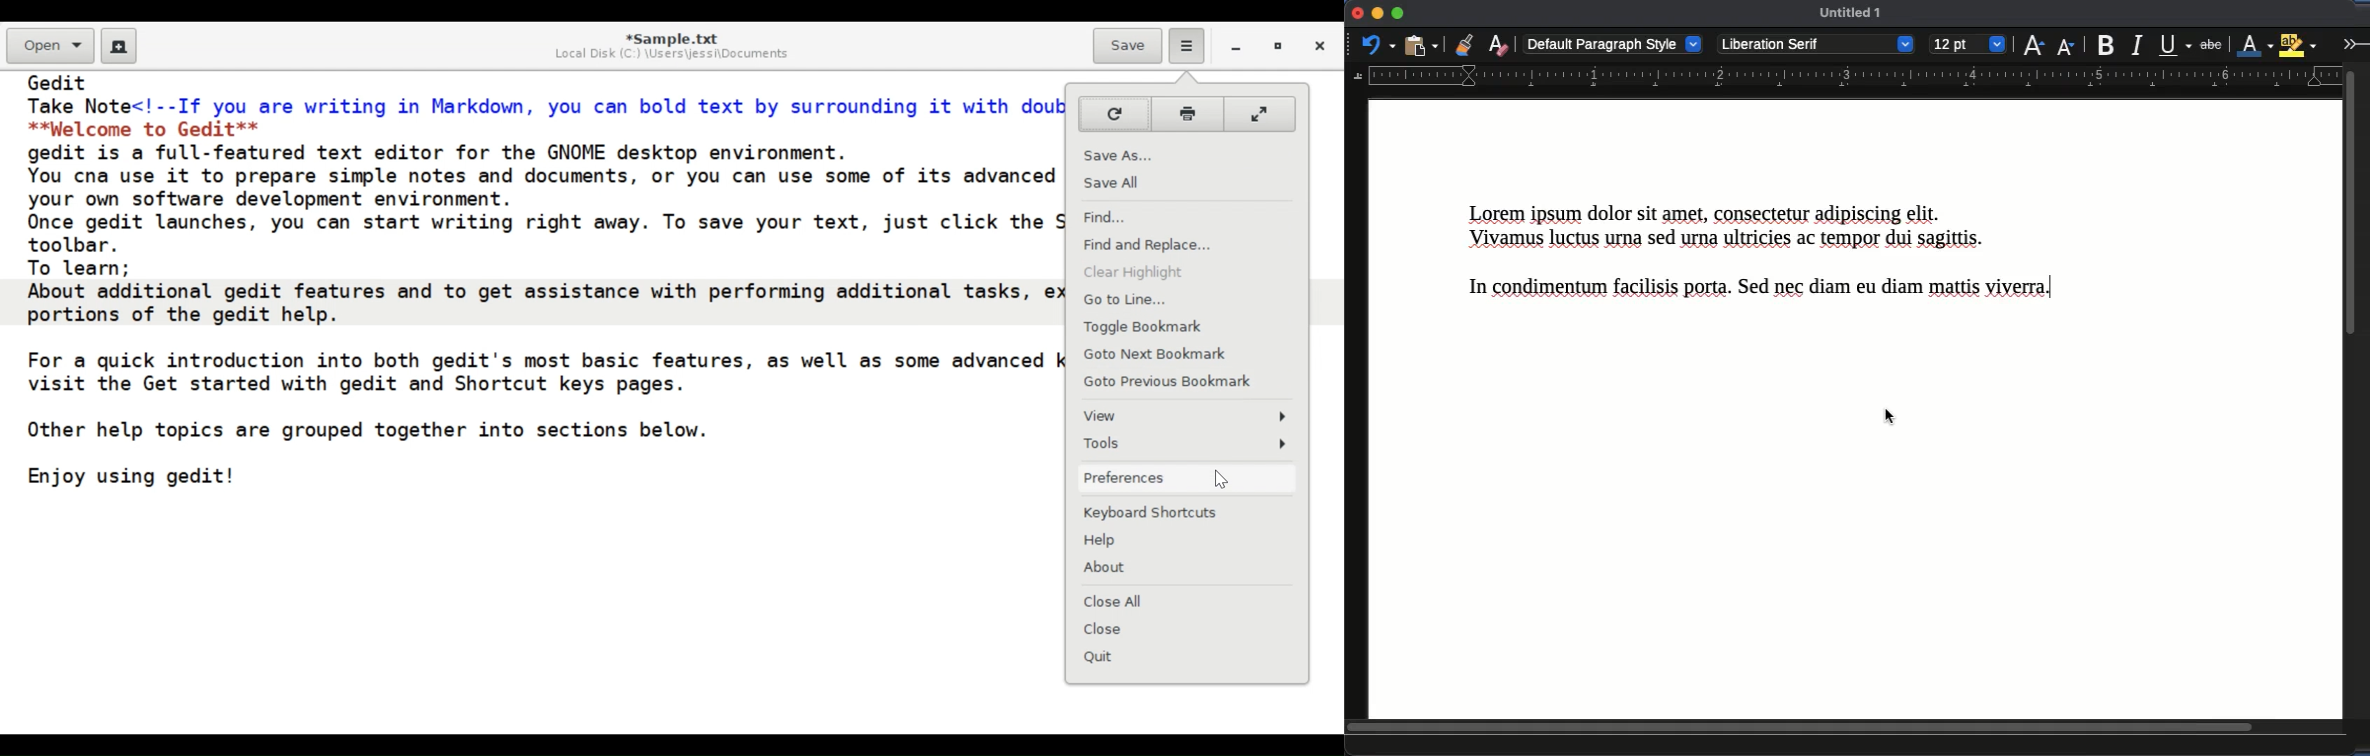  What do you see at coordinates (2176, 45) in the screenshot?
I see `underline ` at bounding box center [2176, 45].